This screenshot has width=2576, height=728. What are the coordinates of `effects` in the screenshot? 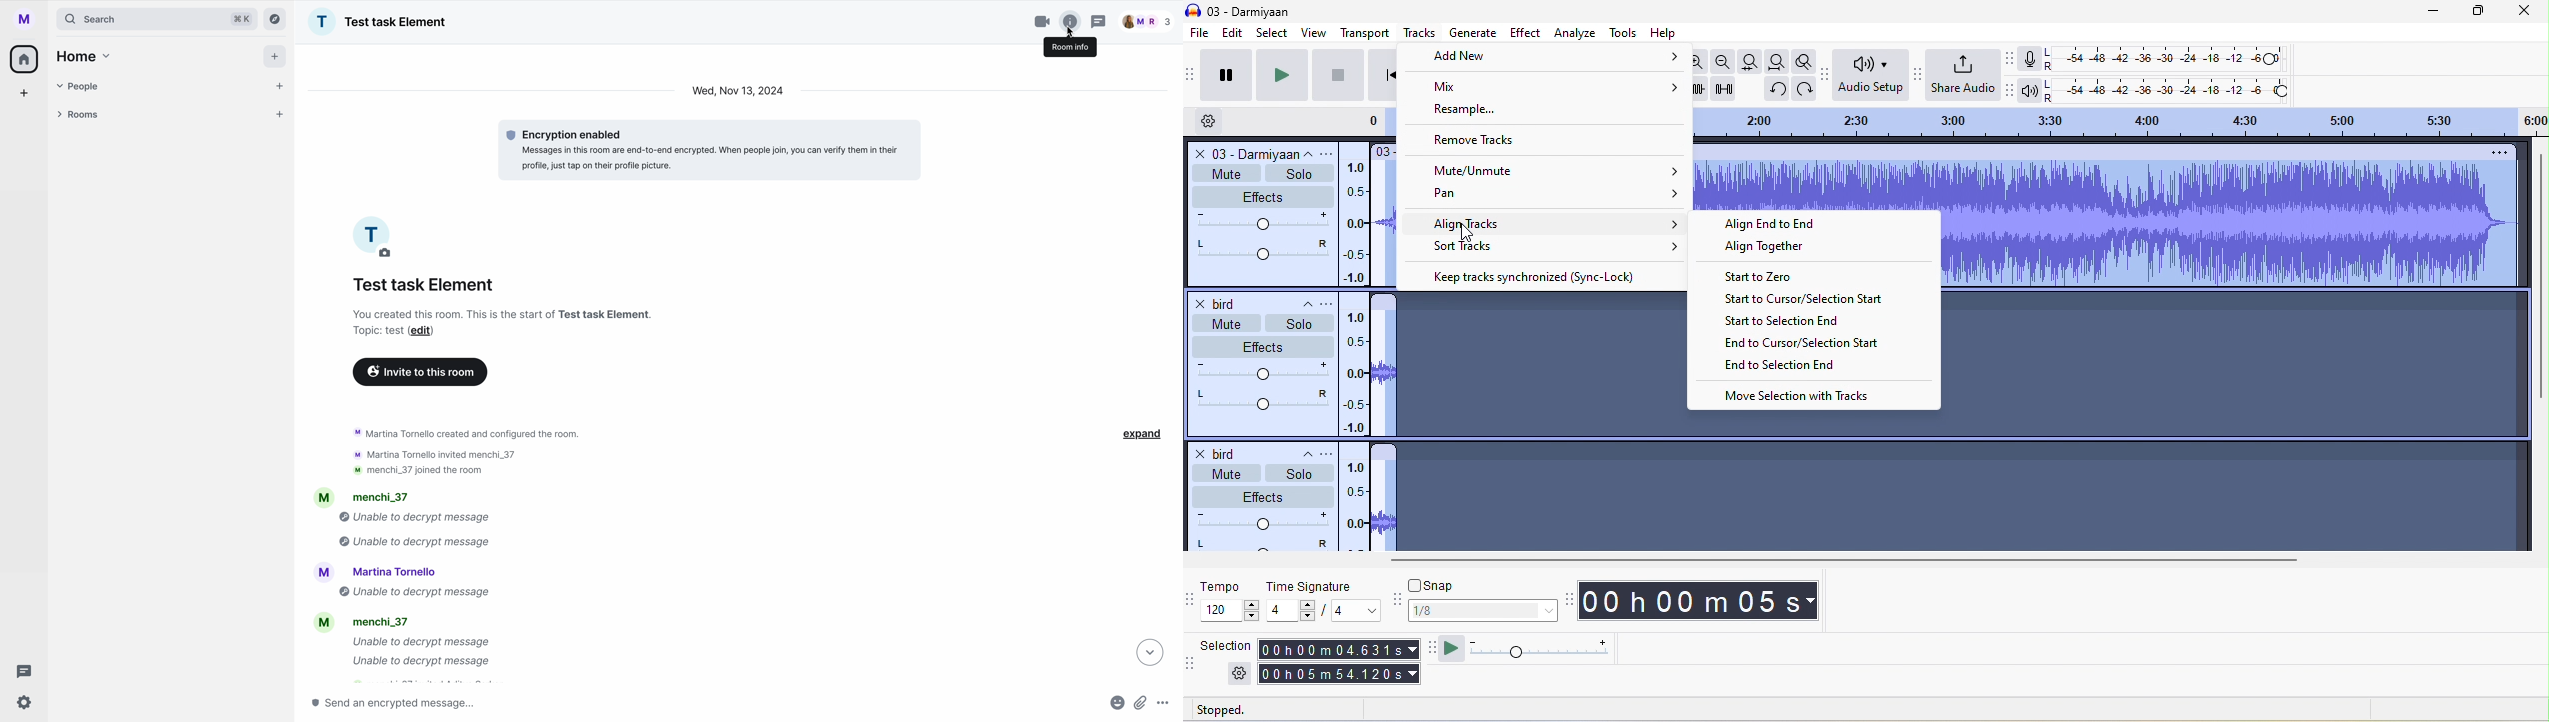 It's located at (1264, 496).